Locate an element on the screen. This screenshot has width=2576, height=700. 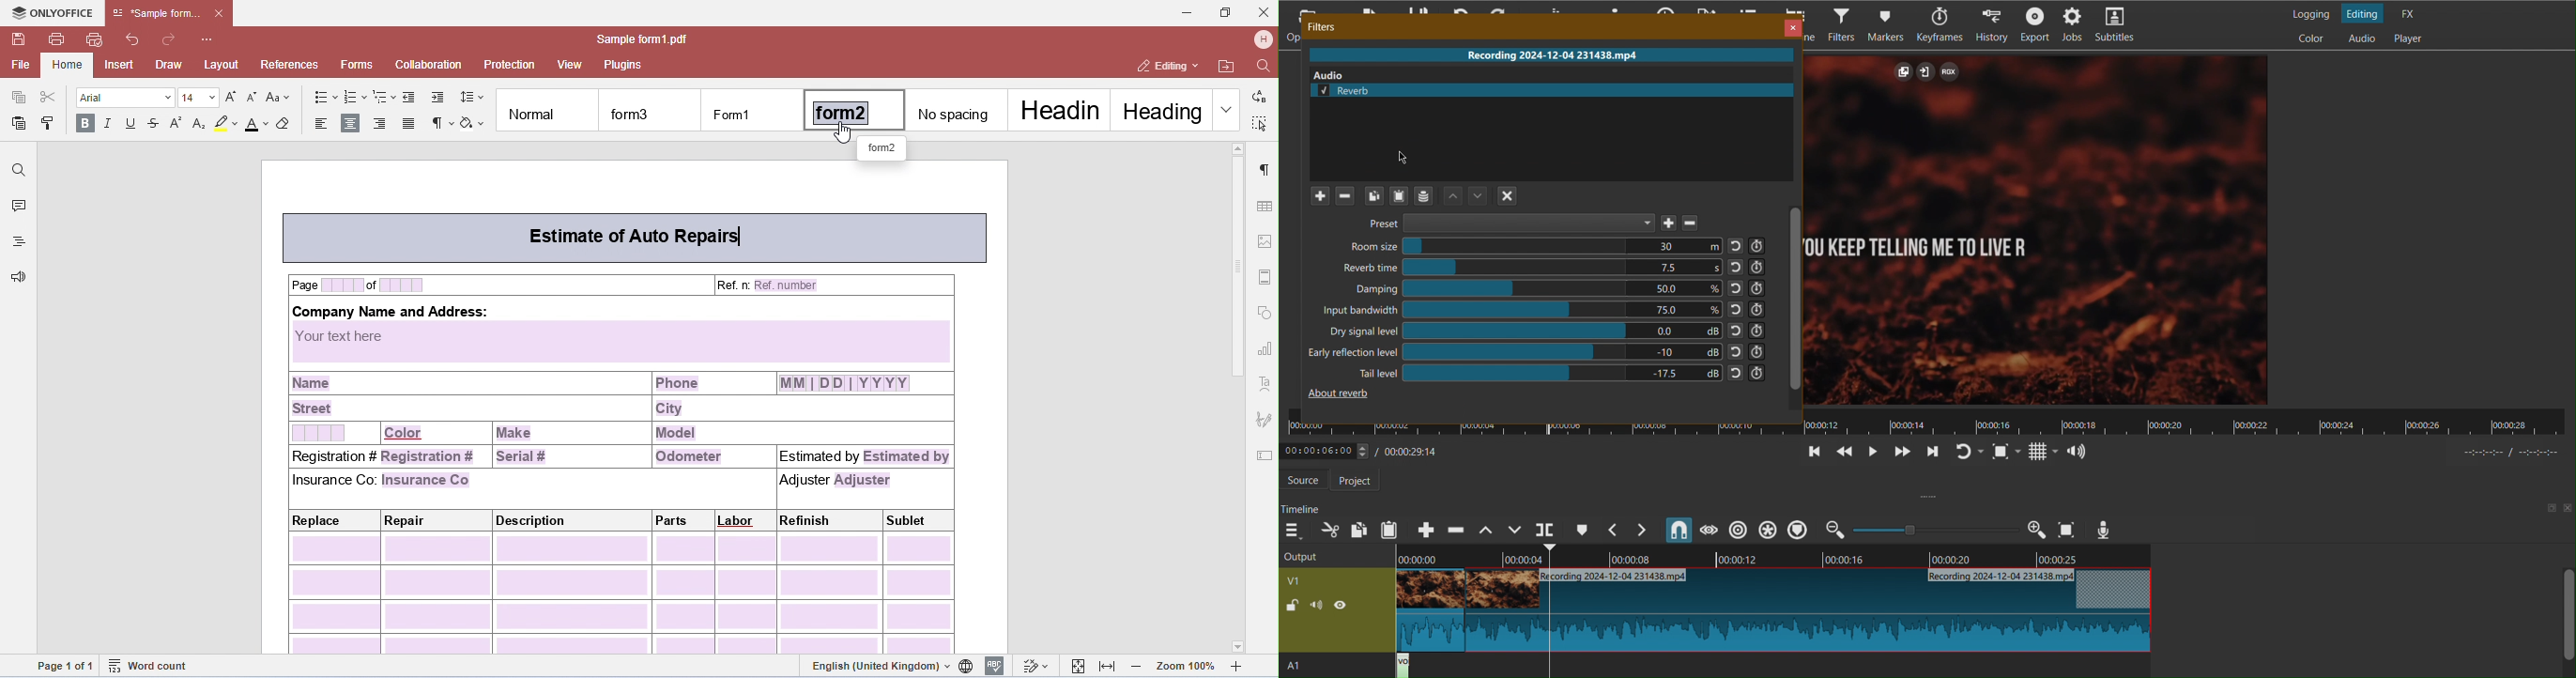
Export is located at coordinates (2036, 24).